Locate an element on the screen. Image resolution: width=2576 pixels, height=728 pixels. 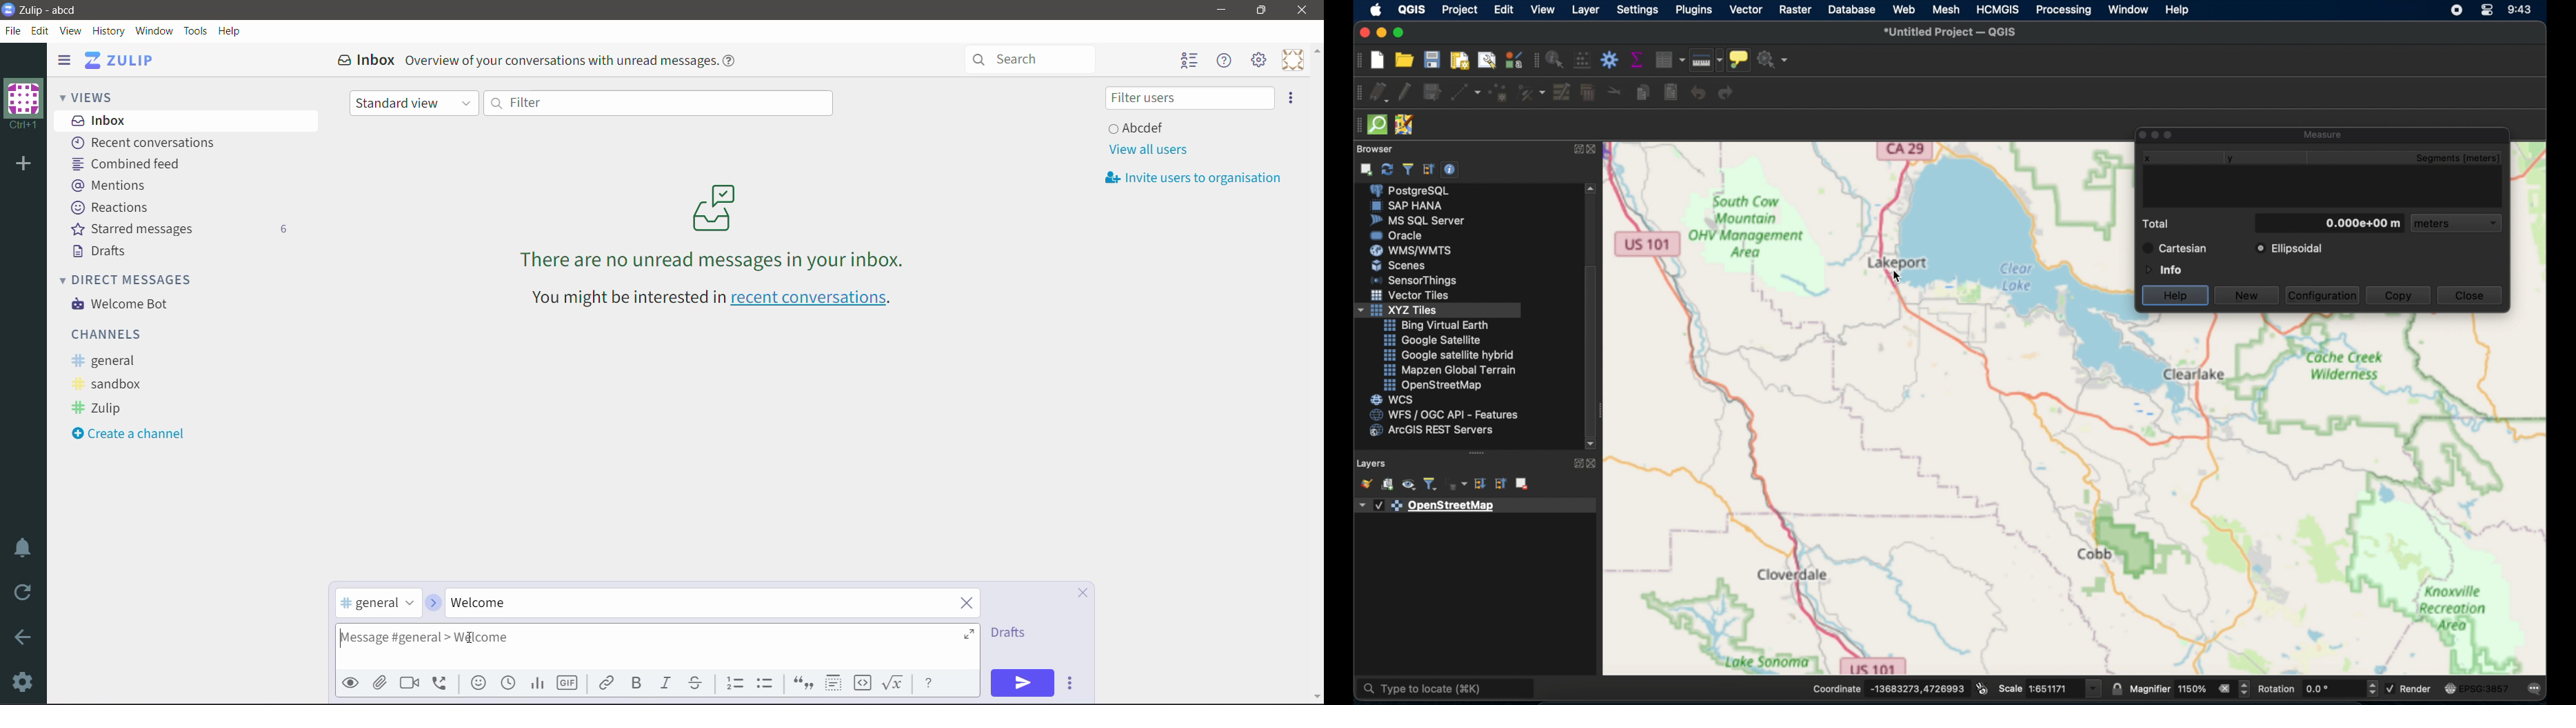
Channels is located at coordinates (110, 333).